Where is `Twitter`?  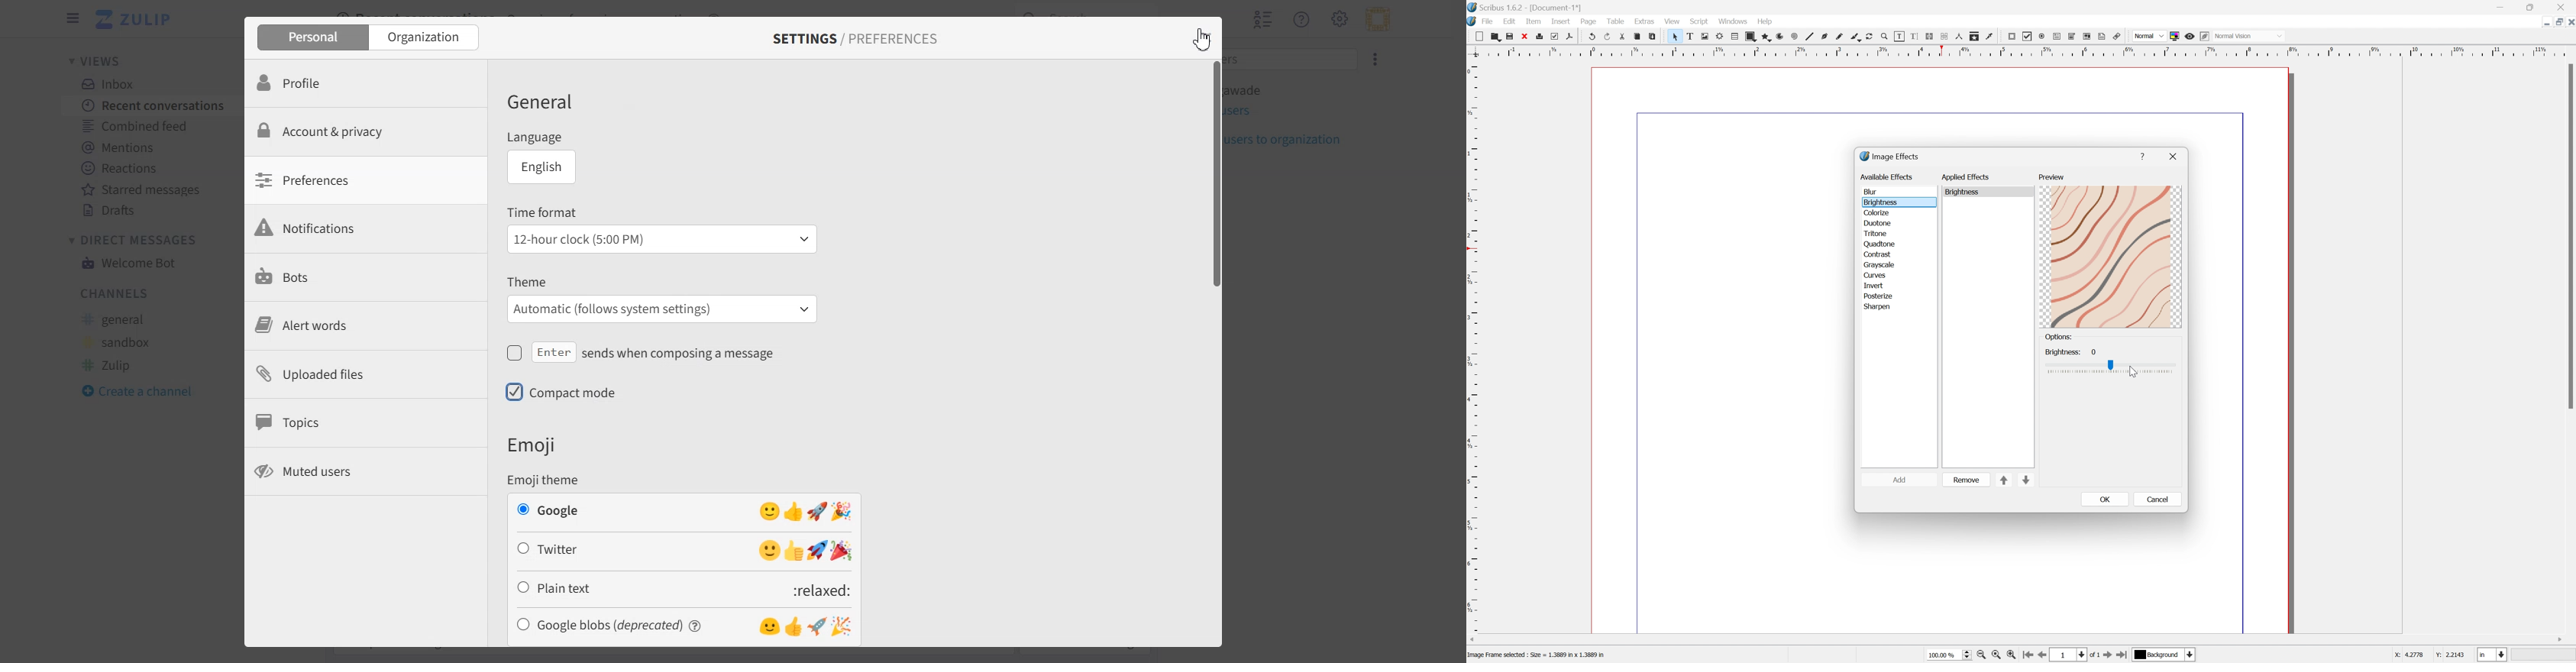
Twitter is located at coordinates (684, 550).